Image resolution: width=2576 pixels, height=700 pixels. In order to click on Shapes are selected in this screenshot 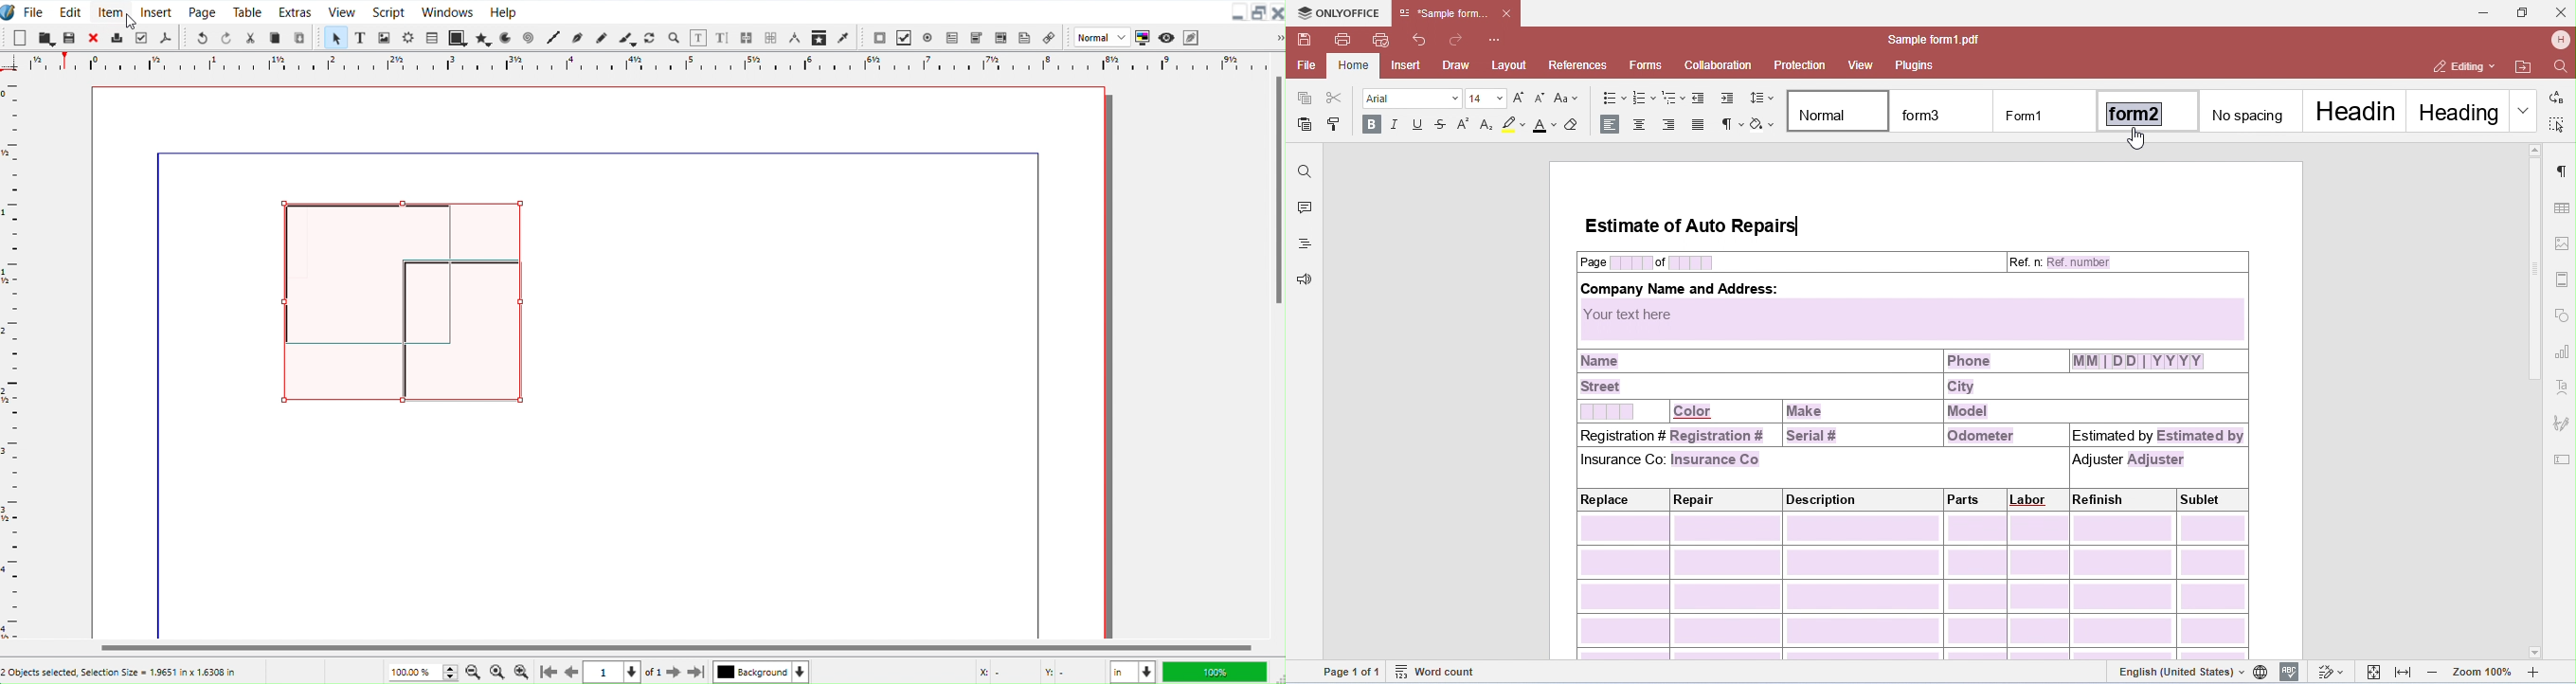, I will do `click(402, 303)`.